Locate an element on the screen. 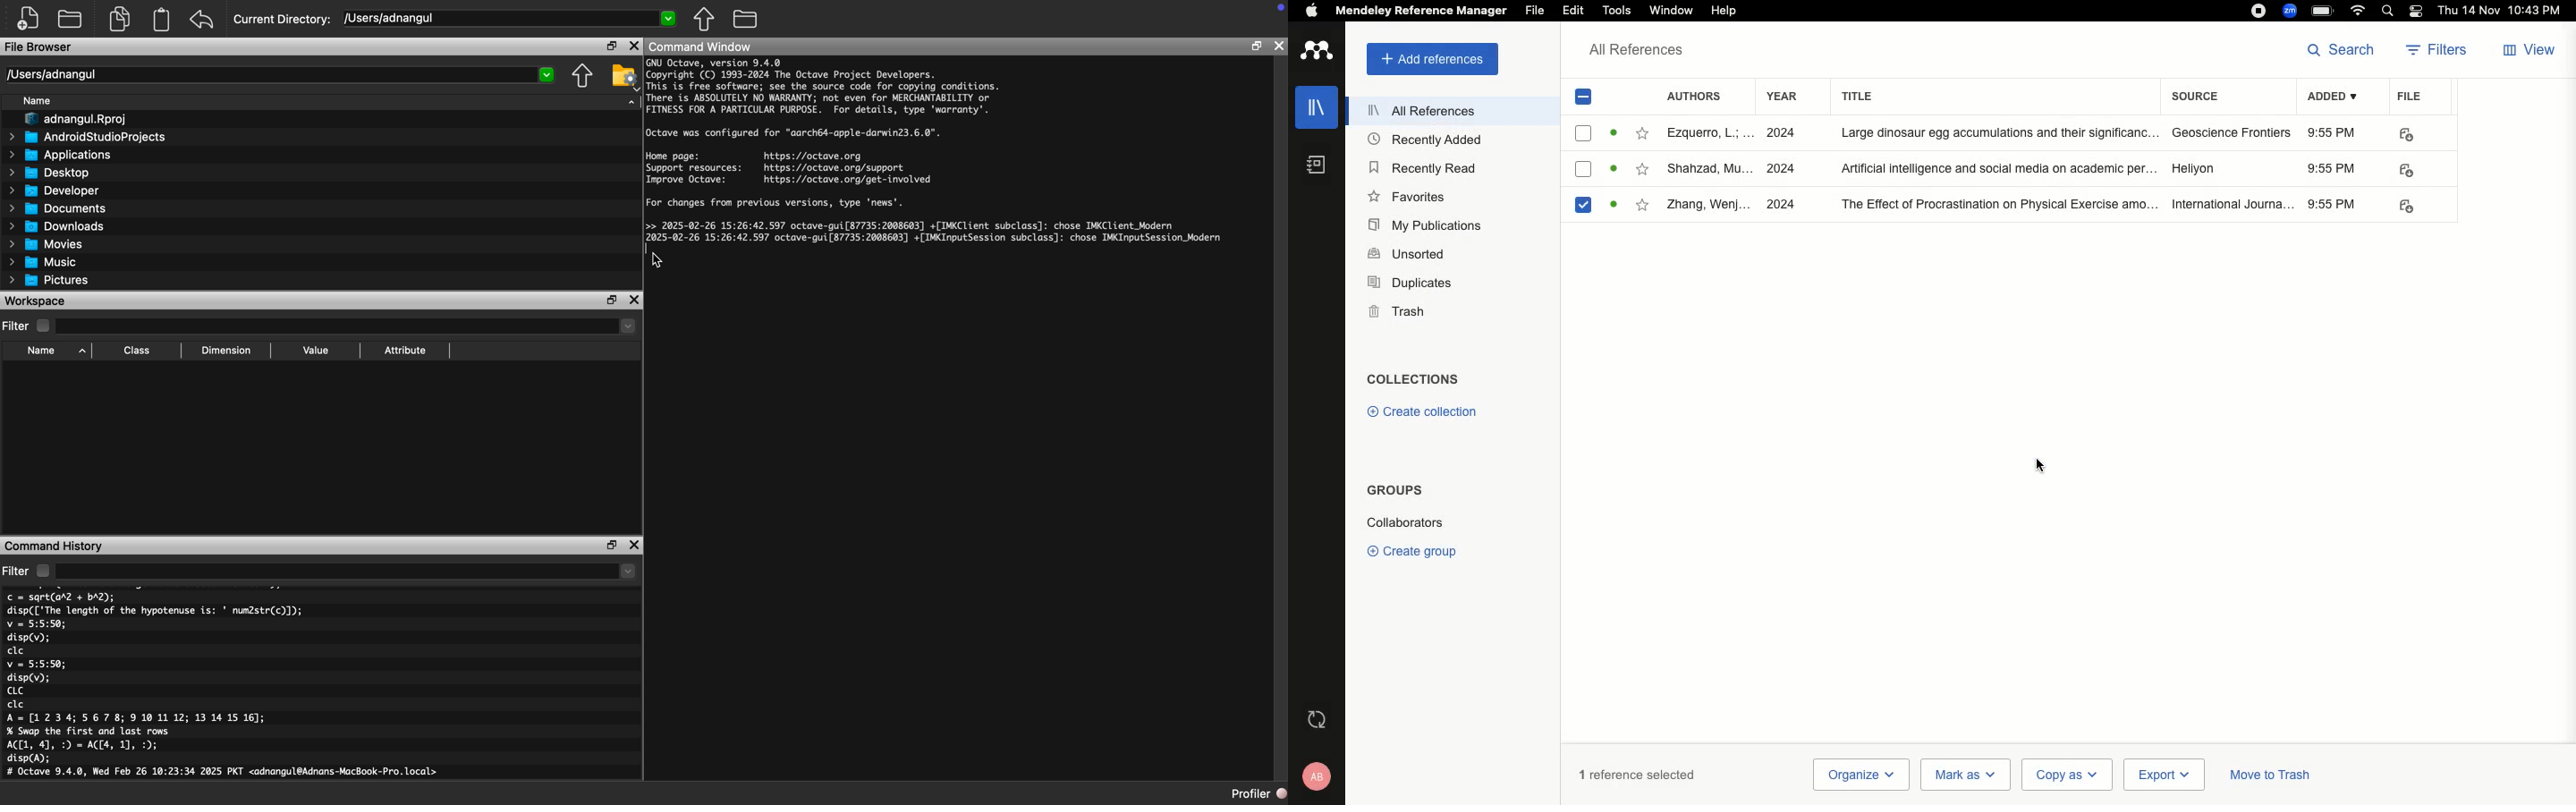  artificial intelligence and social media on academic is located at coordinates (1998, 166).